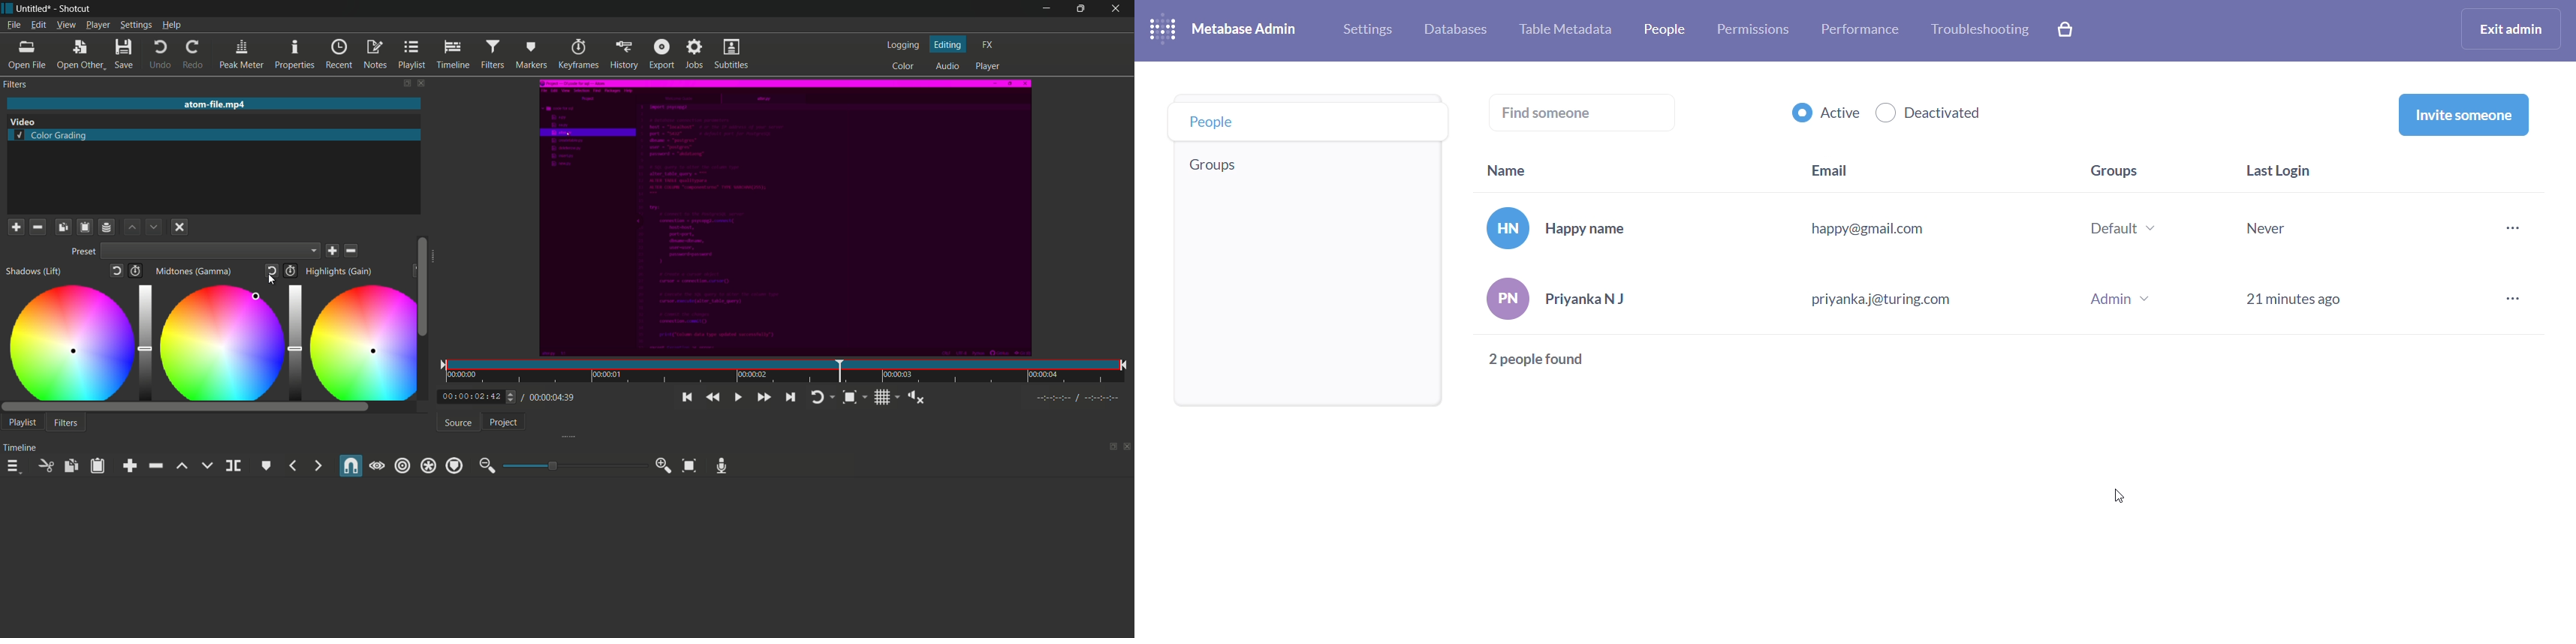 This screenshot has height=644, width=2576. I want to click on app name, so click(74, 8).